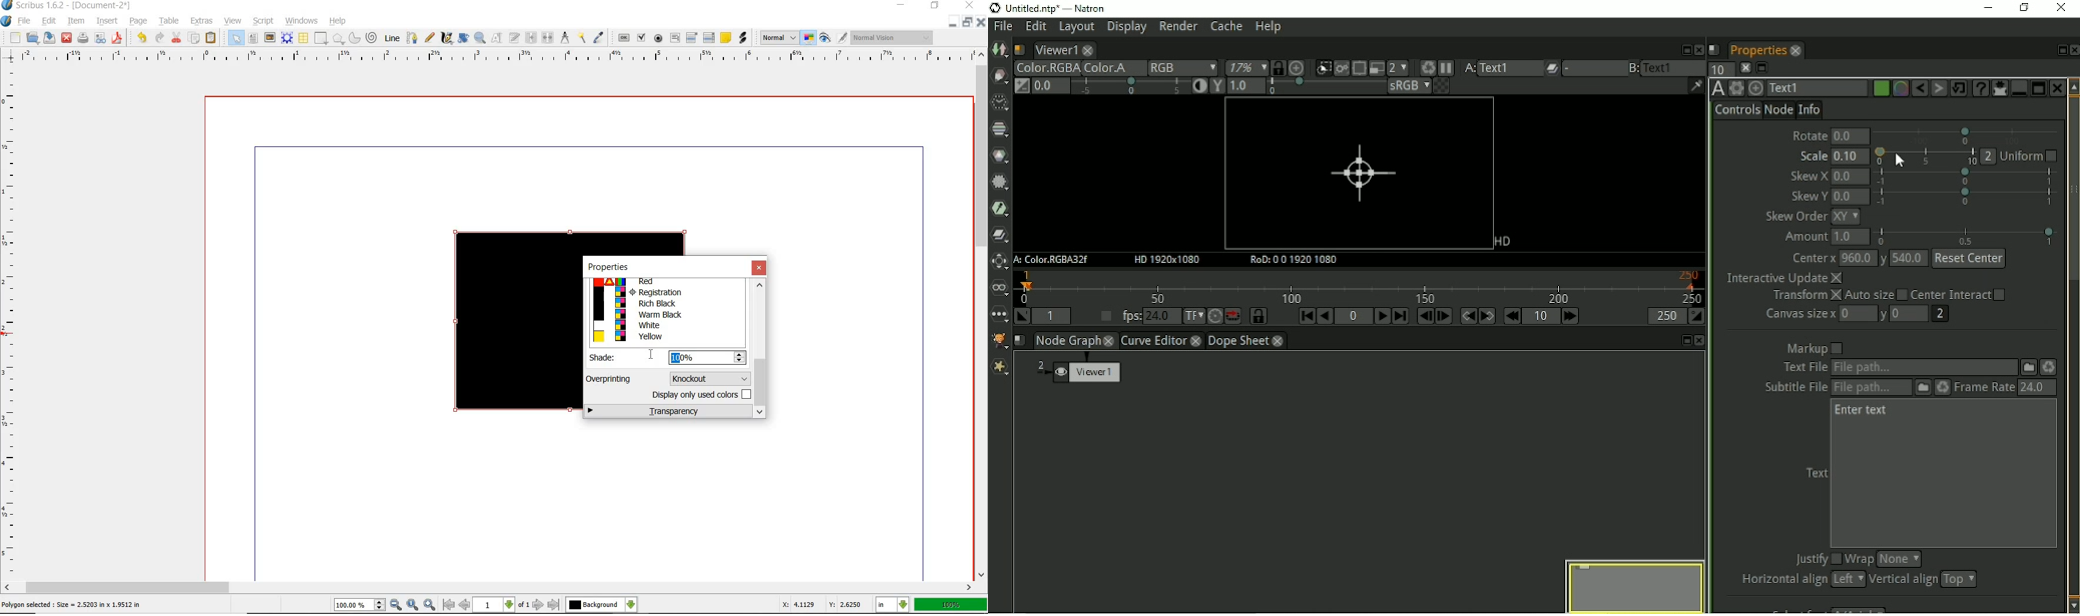 Image resolution: width=2100 pixels, height=616 pixels. What do you see at coordinates (412, 605) in the screenshot?
I see `zoom to` at bounding box center [412, 605].